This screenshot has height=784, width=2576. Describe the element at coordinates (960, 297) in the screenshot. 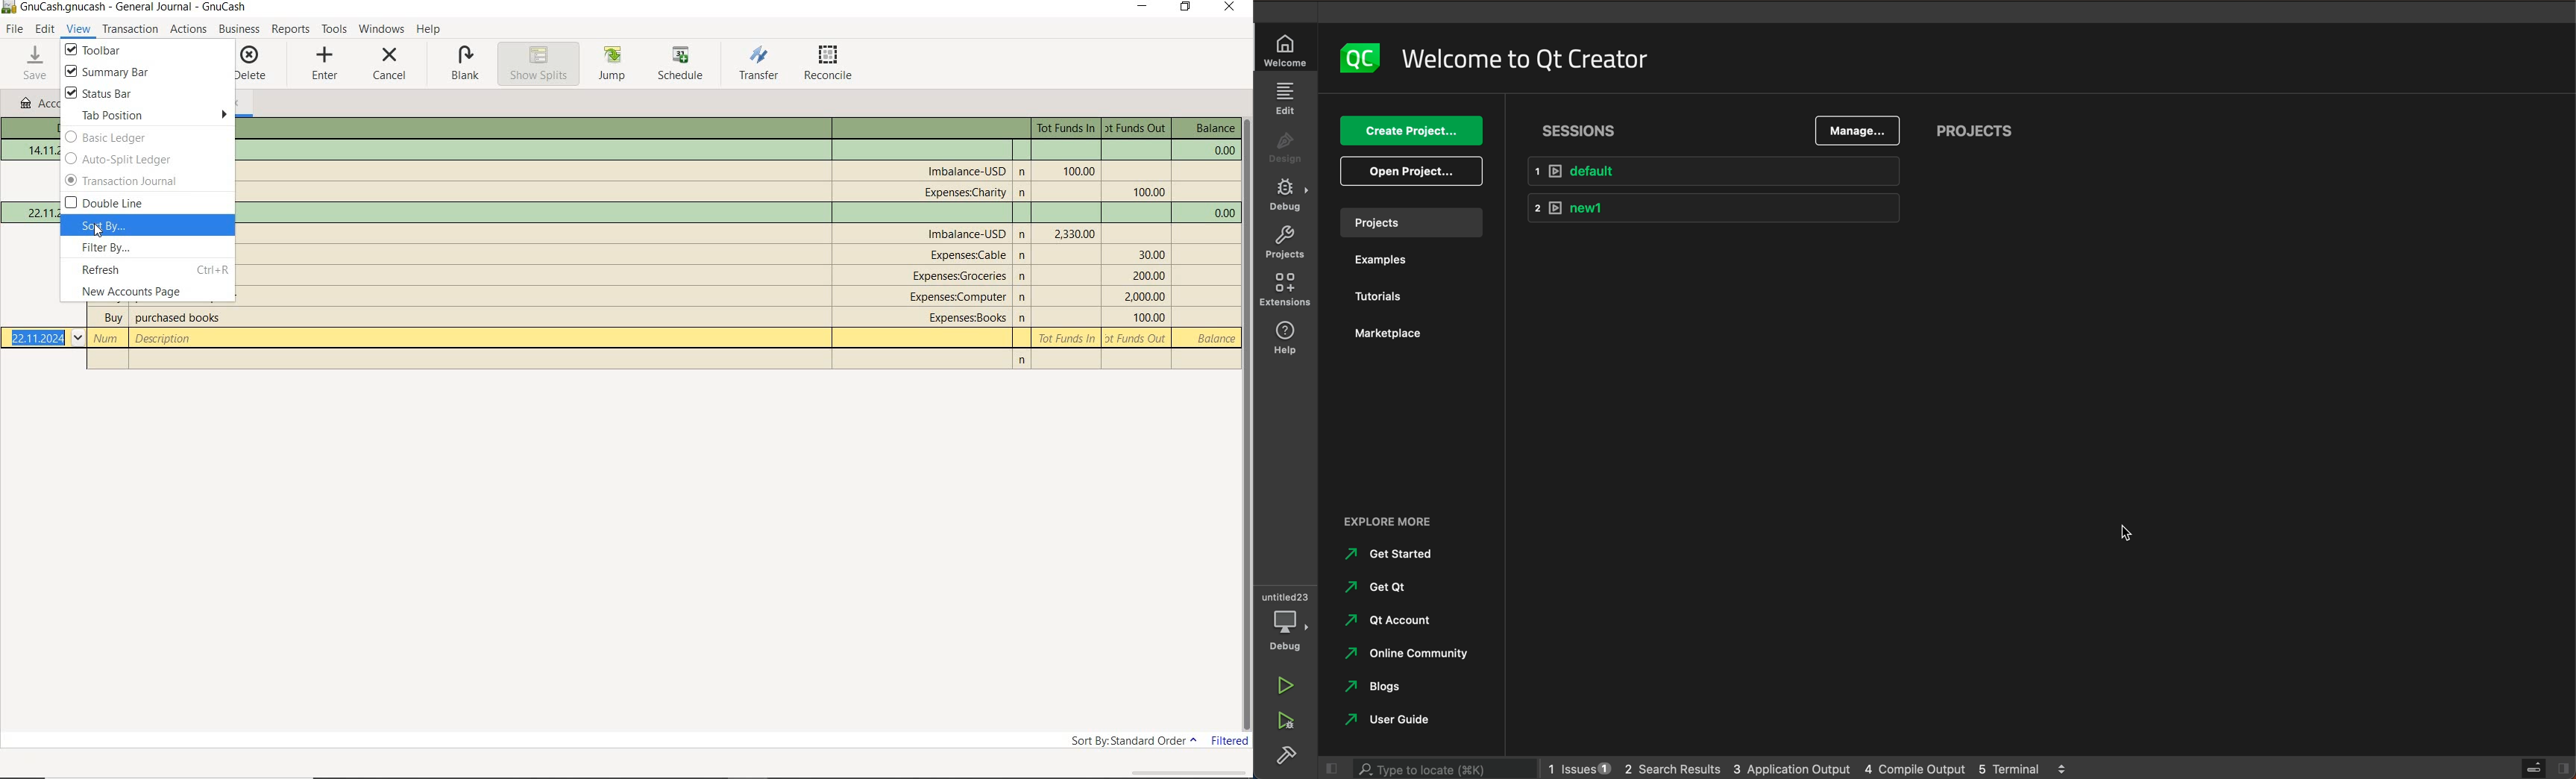

I see `account` at that location.